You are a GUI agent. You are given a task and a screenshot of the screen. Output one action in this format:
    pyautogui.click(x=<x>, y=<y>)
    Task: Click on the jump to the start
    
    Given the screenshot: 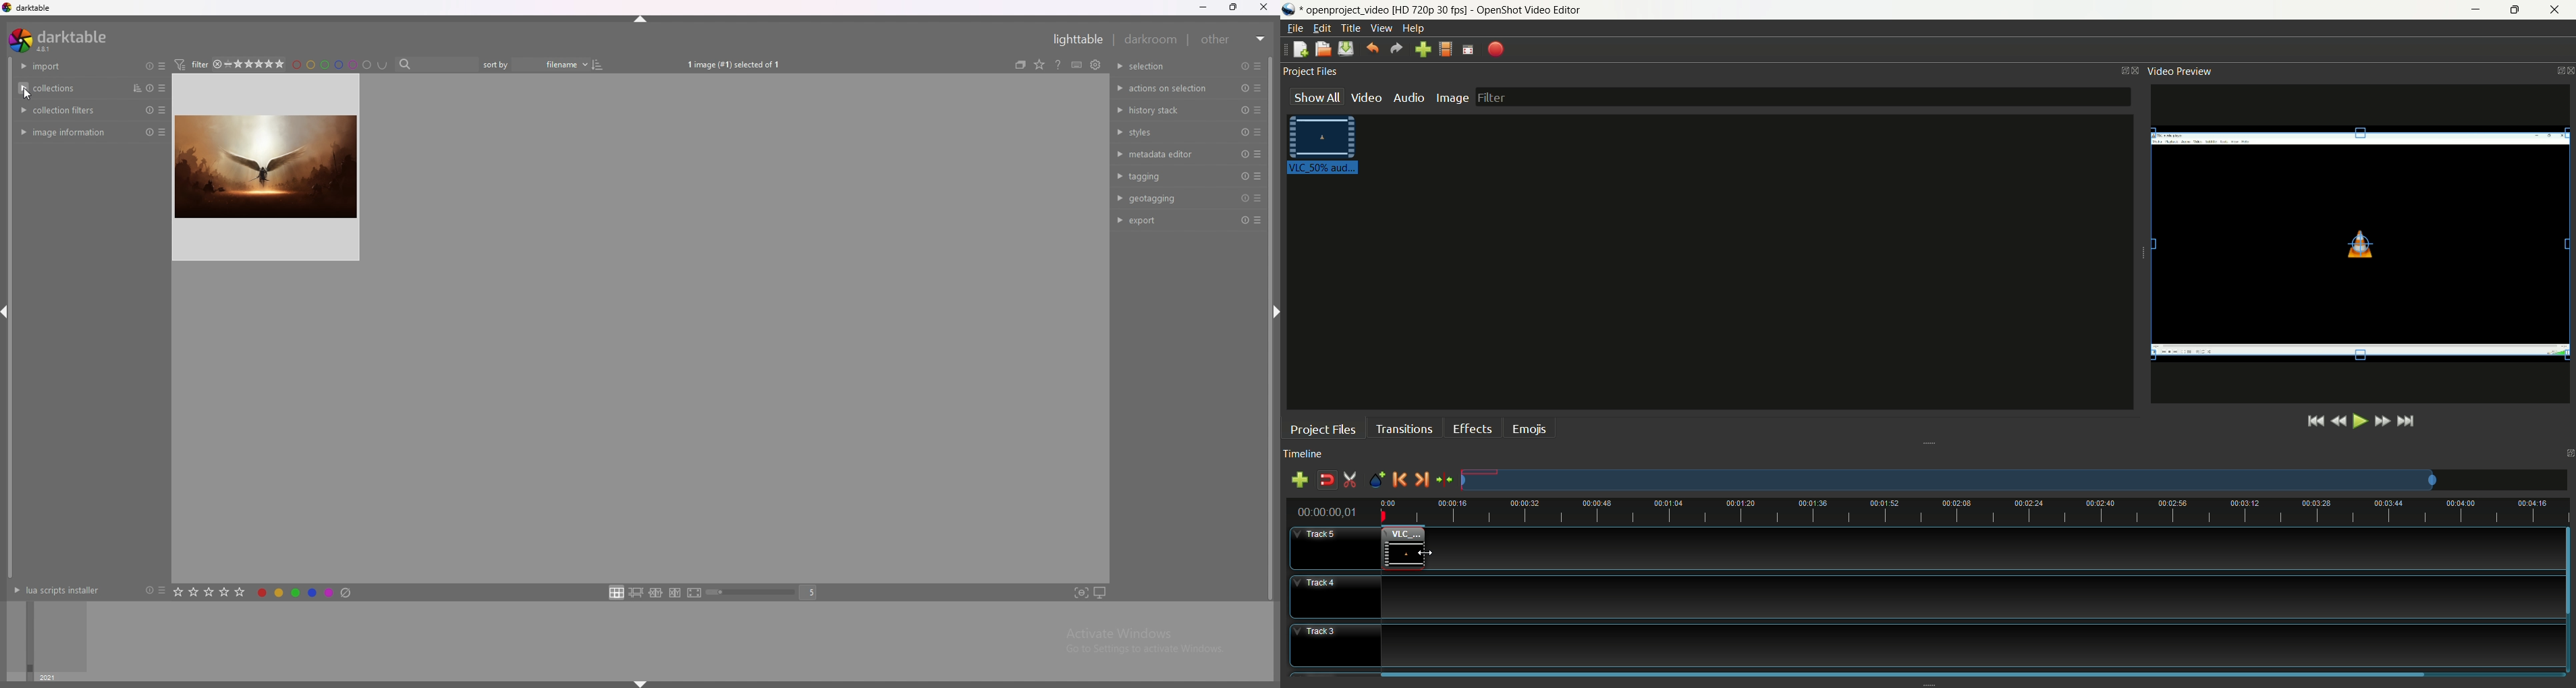 What is the action you would take?
    pyautogui.click(x=2311, y=422)
    